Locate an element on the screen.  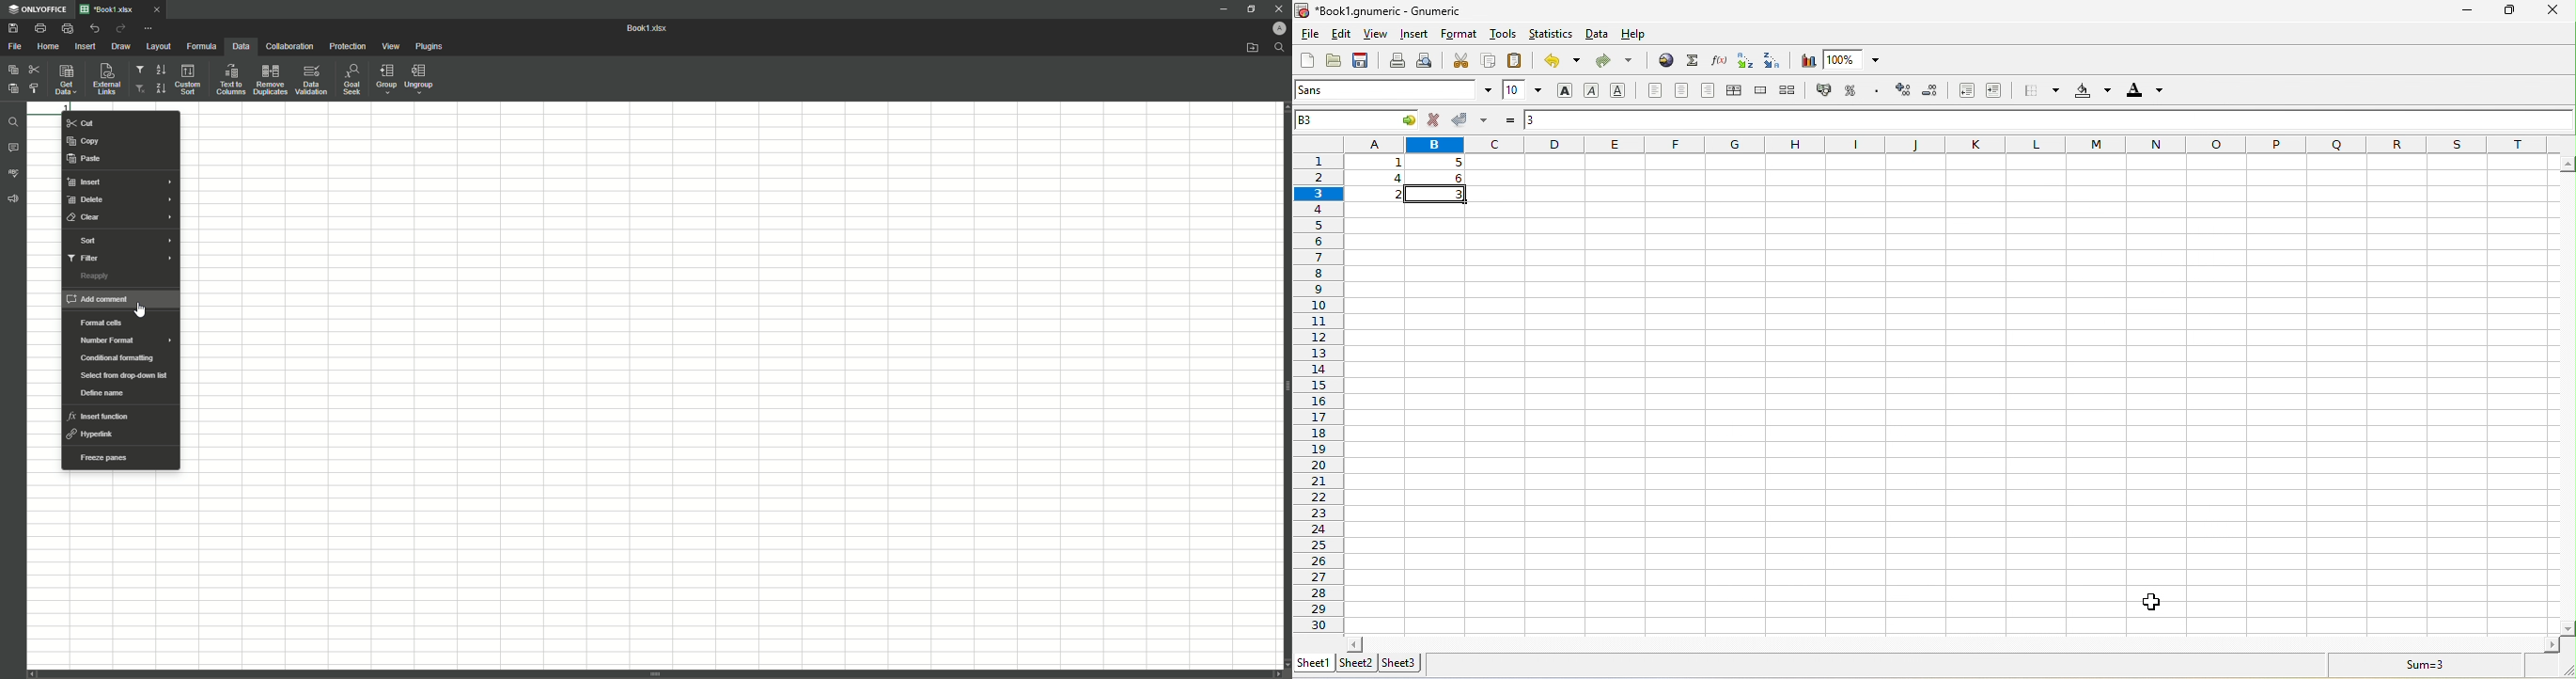
split a merged cells is located at coordinates (1792, 91).